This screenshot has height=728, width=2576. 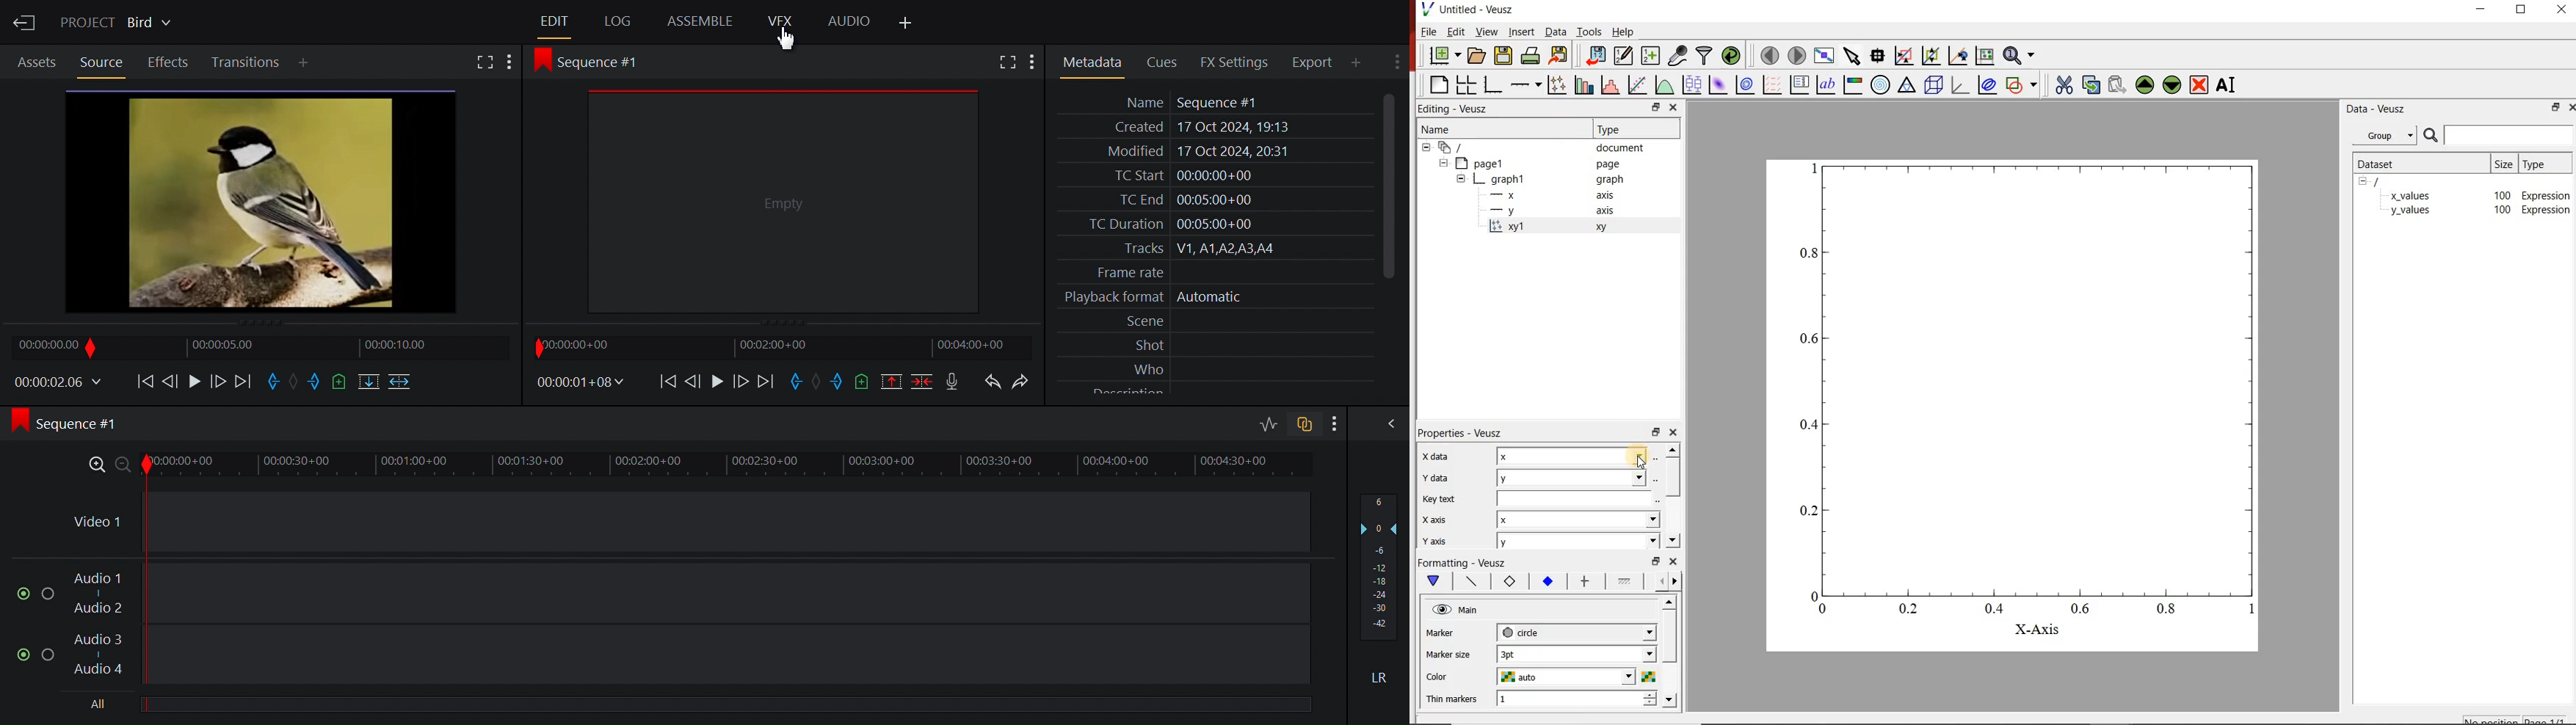 I want to click on Cues, so click(x=1166, y=61).